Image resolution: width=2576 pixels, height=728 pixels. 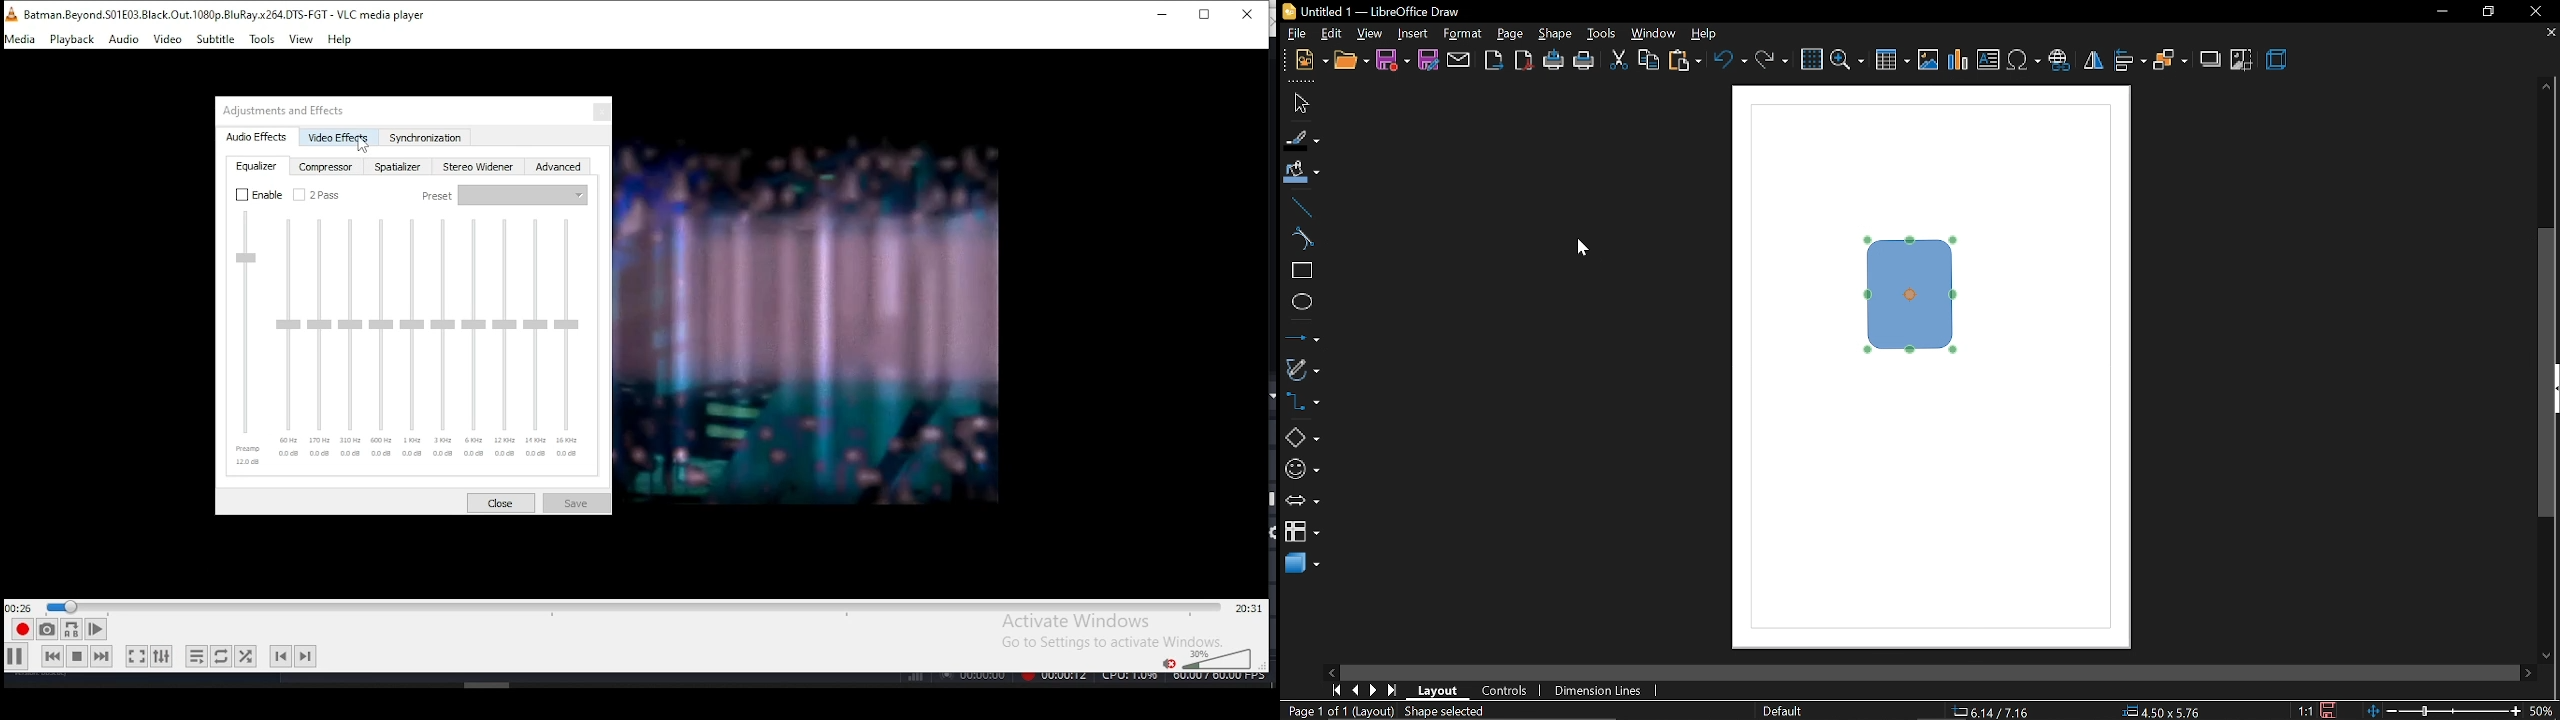 What do you see at coordinates (1912, 295) in the screenshot?
I see `Diagram rotated 90 degrees` at bounding box center [1912, 295].